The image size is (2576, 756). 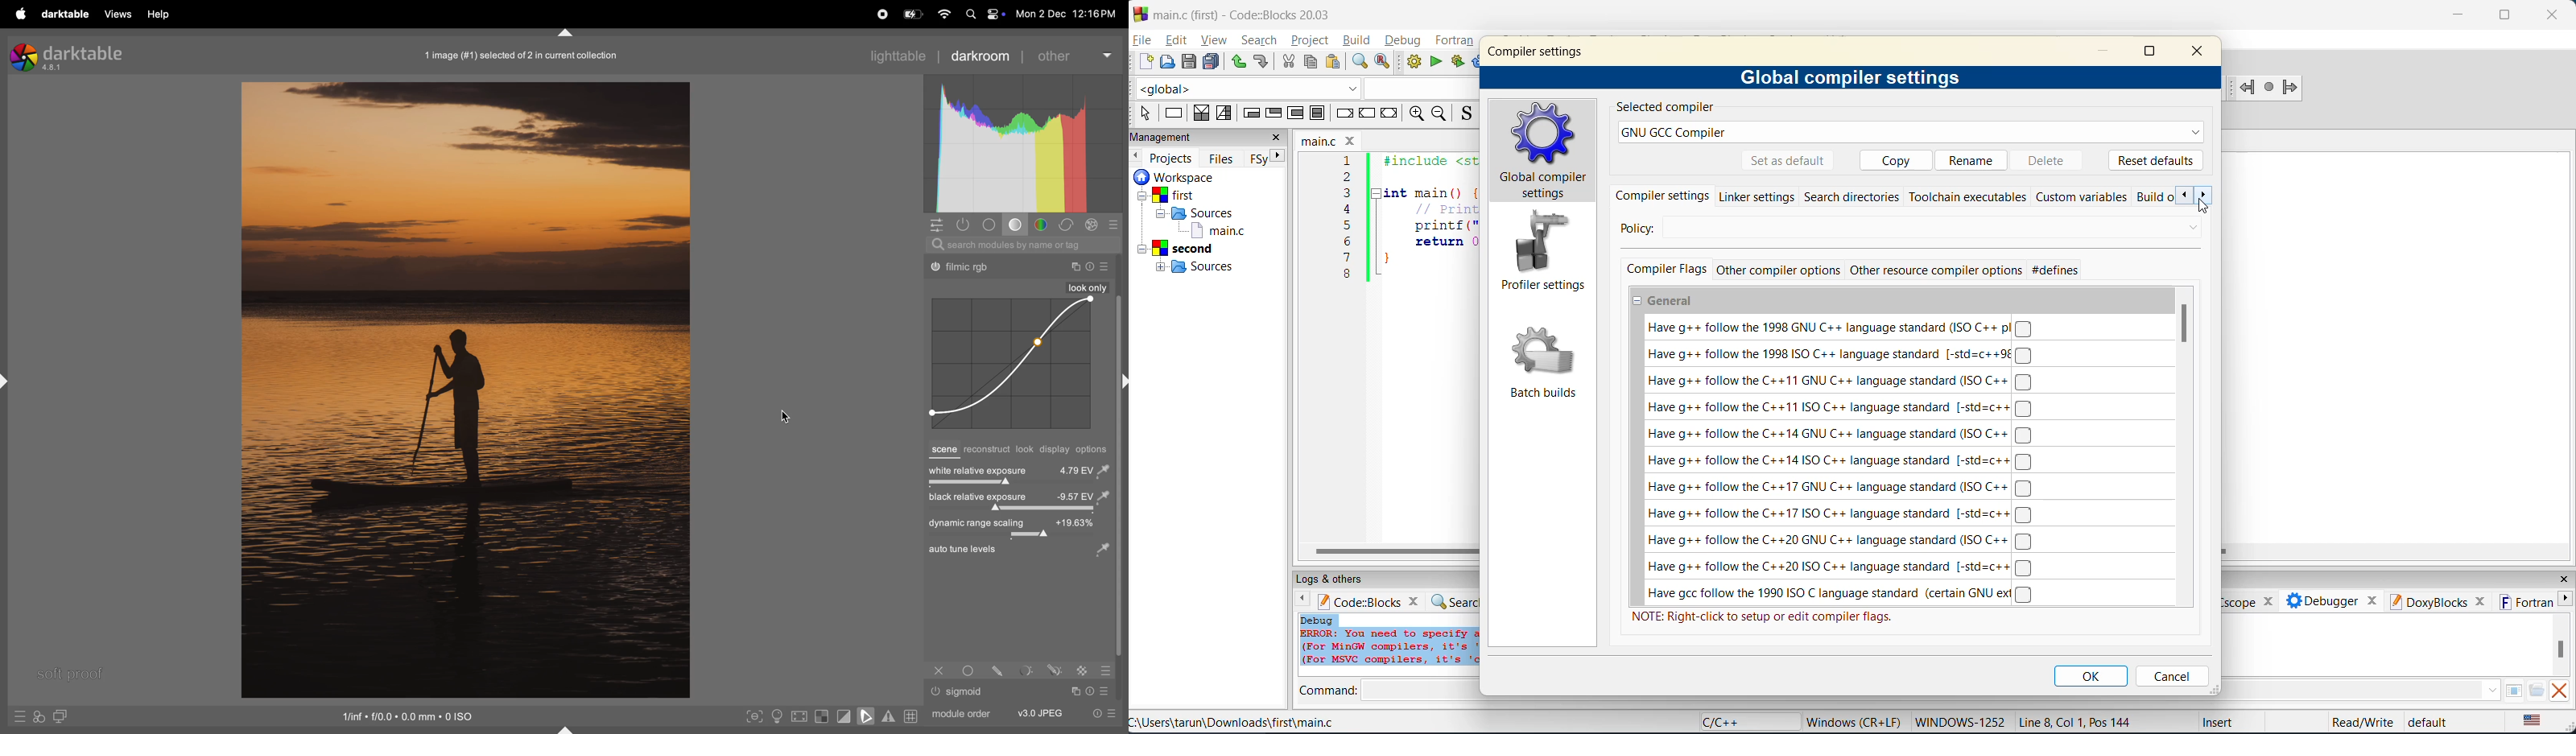 I want to click on darkroom, so click(x=980, y=55).